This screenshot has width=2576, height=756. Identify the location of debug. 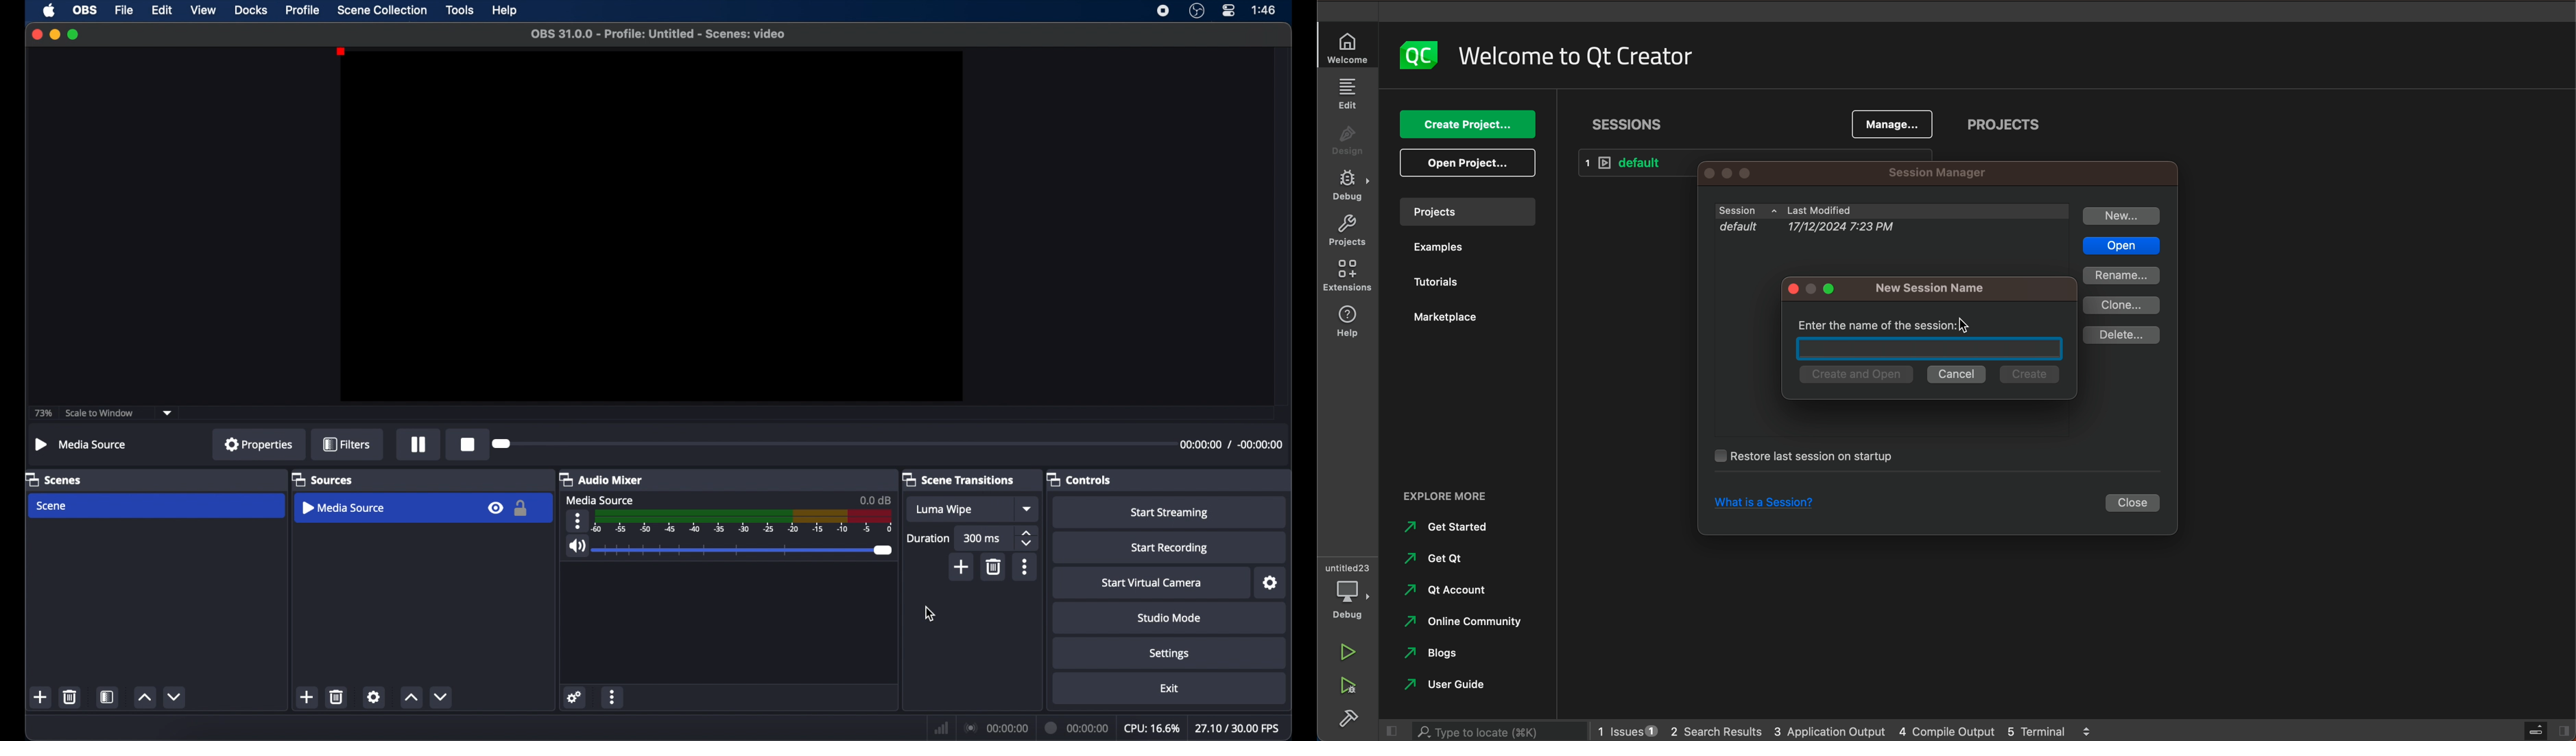
(1349, 591).